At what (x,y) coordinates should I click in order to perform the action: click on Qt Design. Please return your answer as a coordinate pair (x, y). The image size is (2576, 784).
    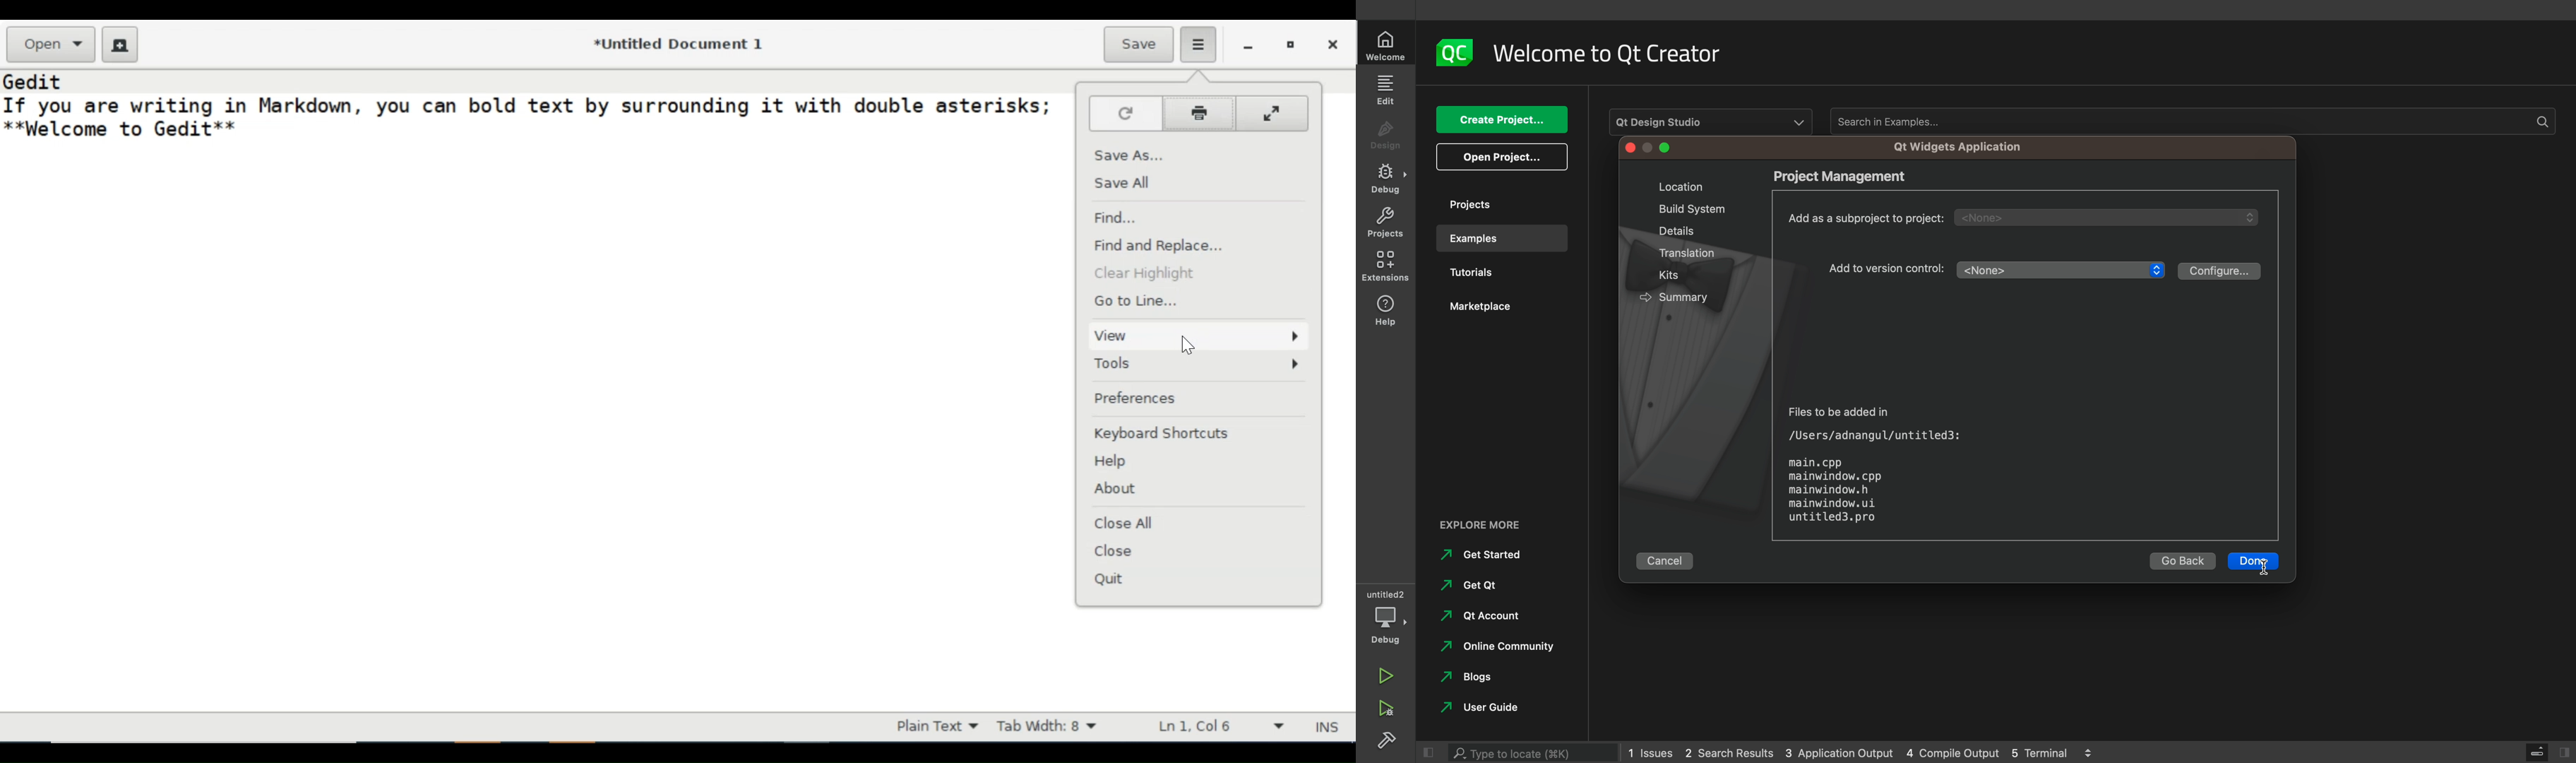
    Looking at the image, I should click on (1710, 121).